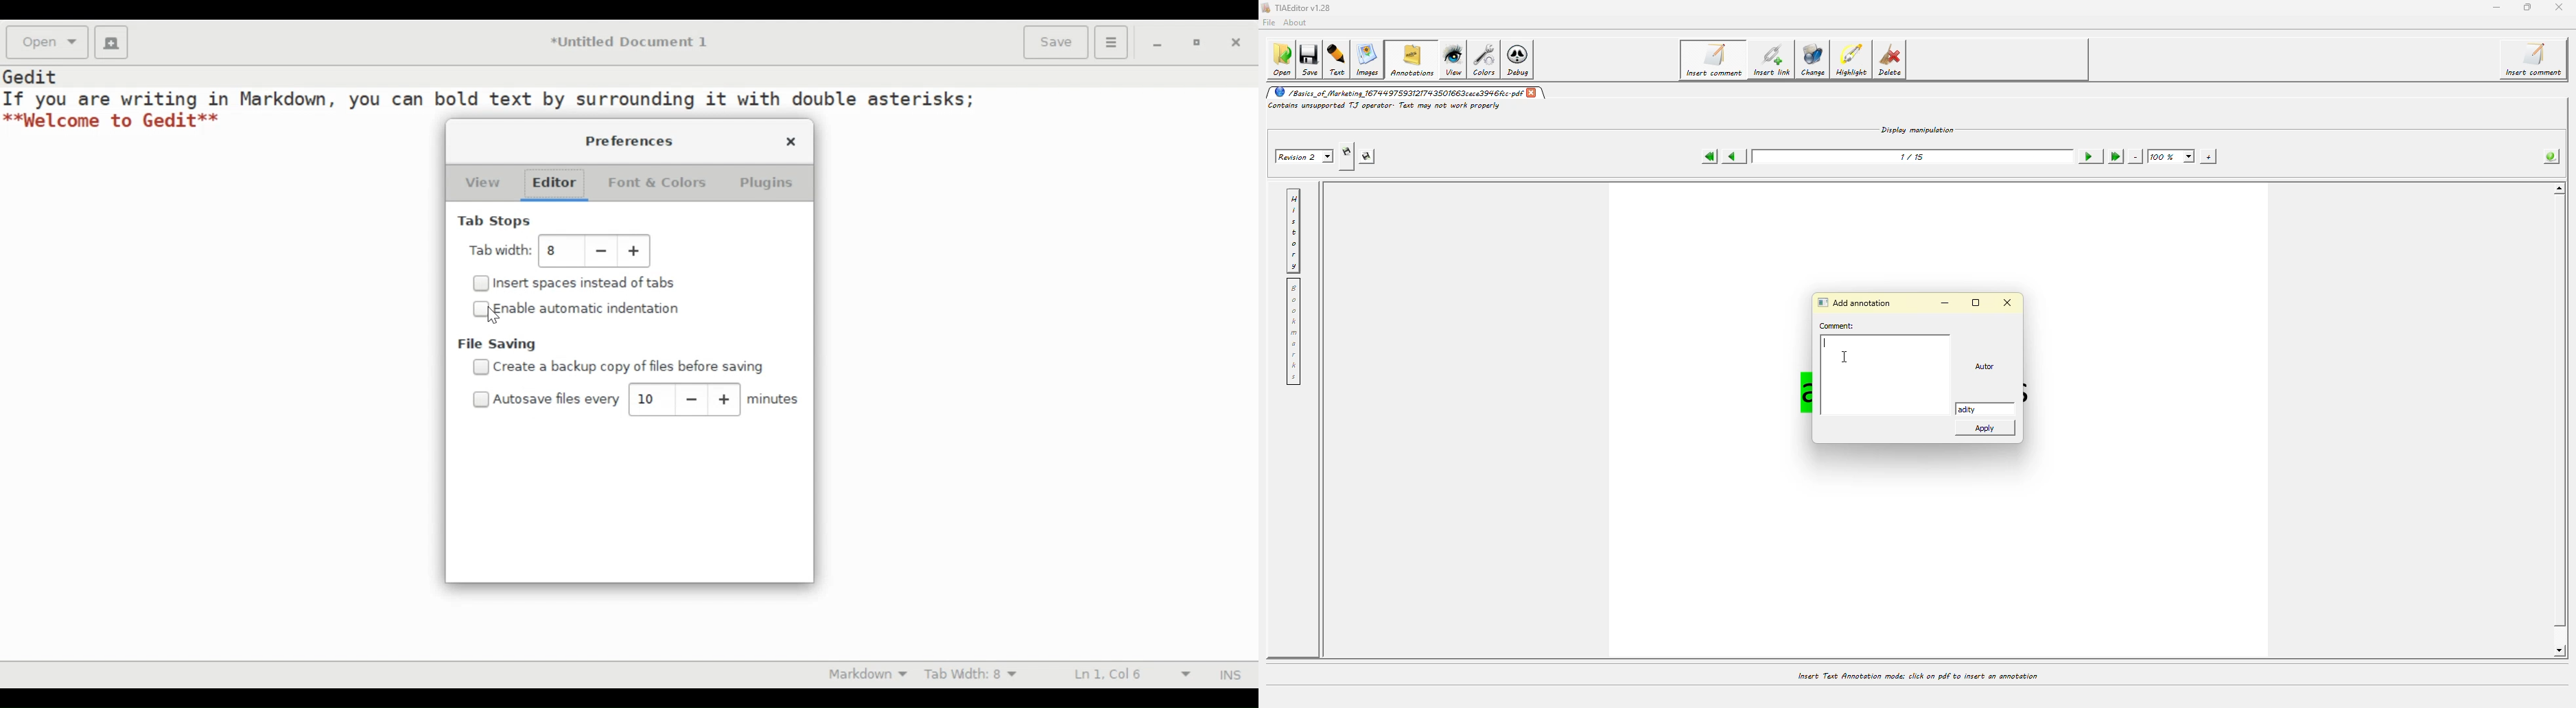 Image resolution: width=2576 pixels, height=728 pixels. I want to click on create a backup copy of files before saving, so click(636, 367).